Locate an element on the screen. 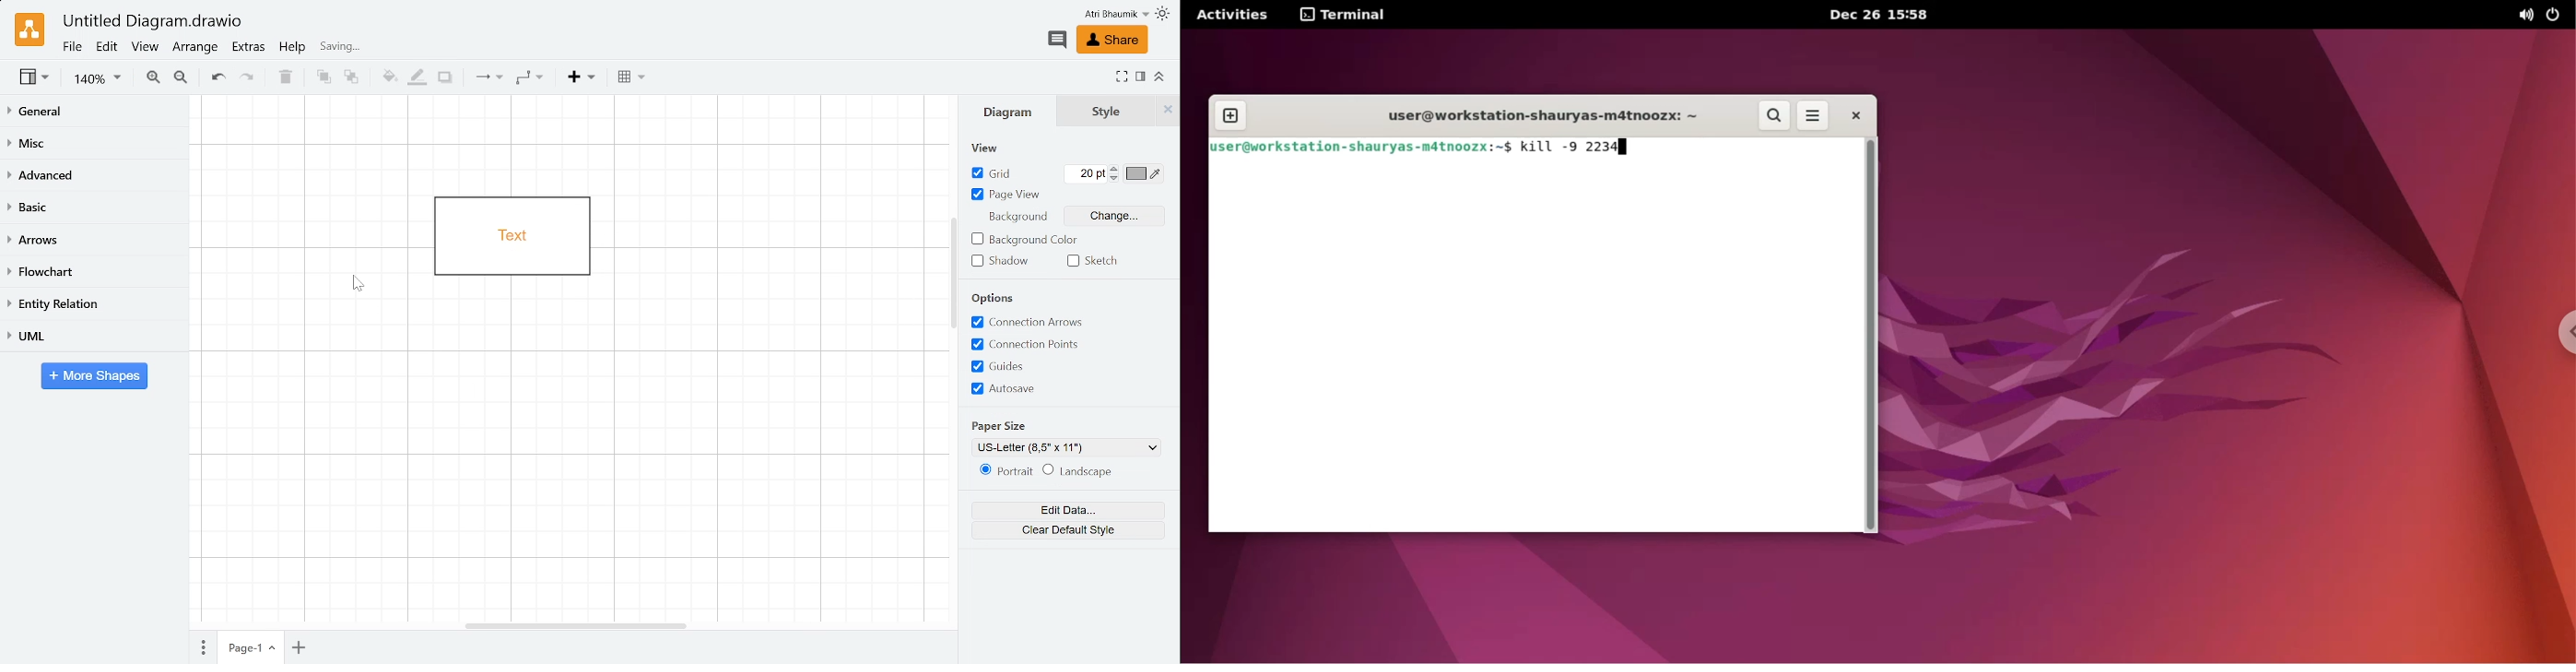 The width and height of the screenshot is (2576, 672). Undo is located at coordinates (219, 78).